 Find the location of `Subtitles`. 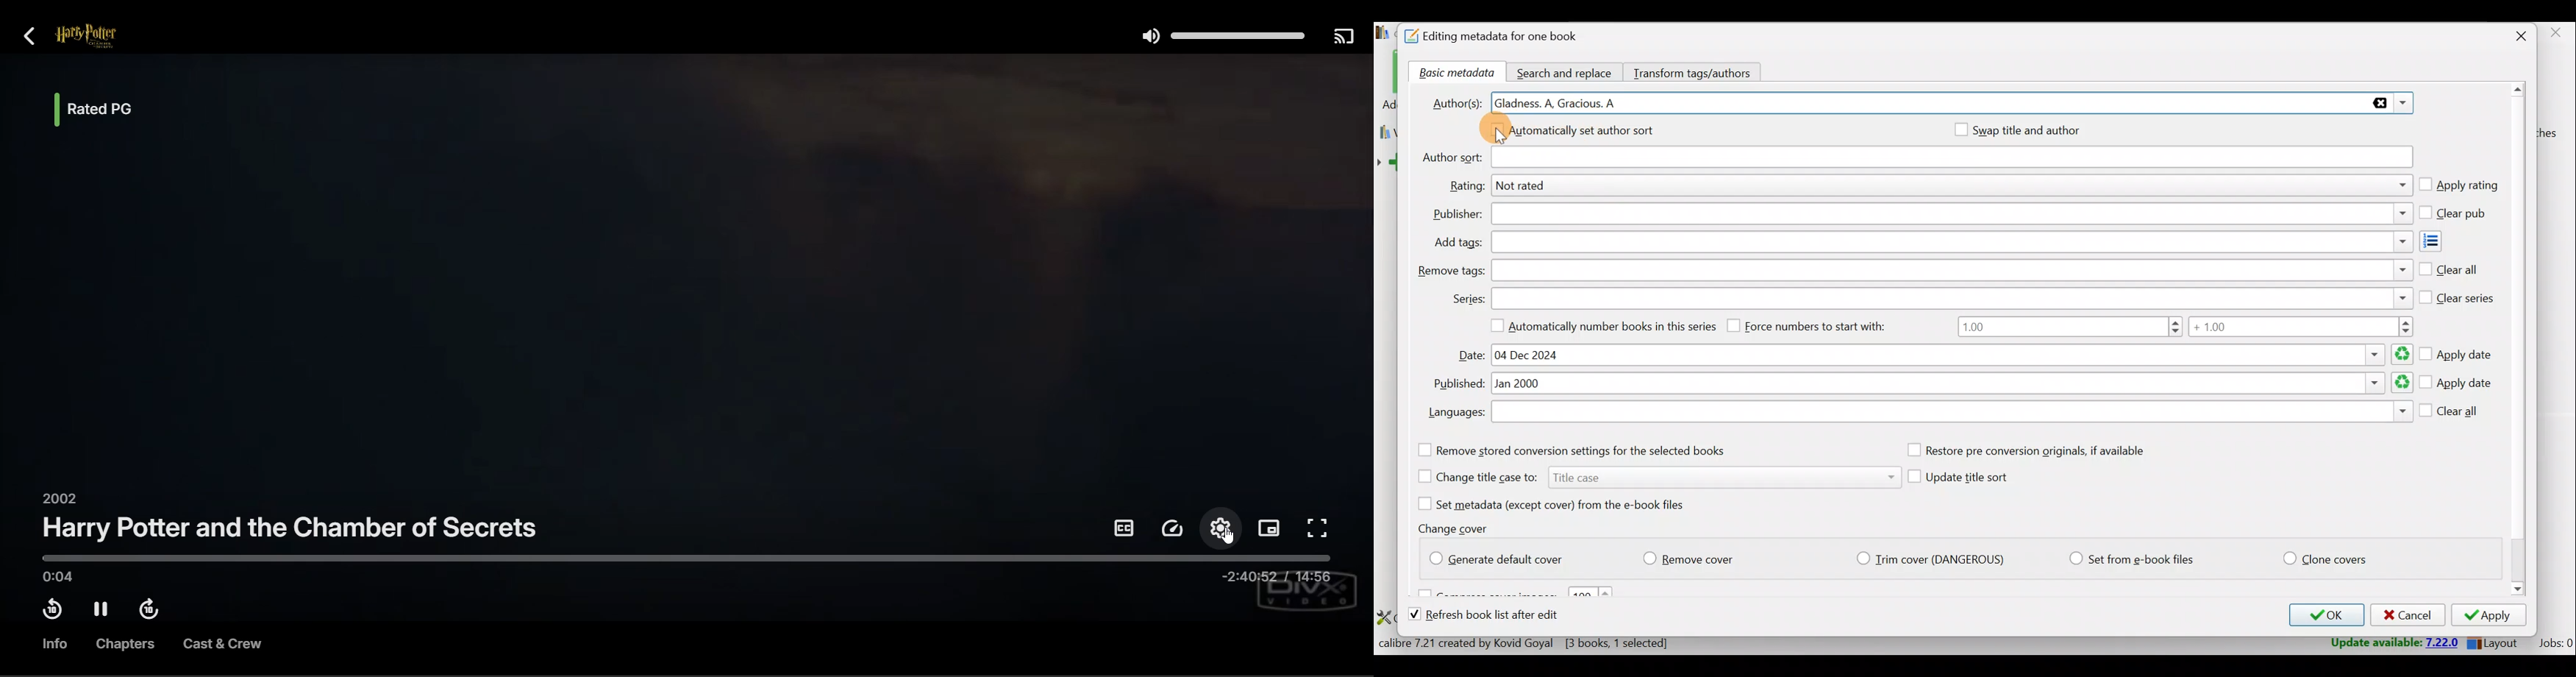

Subtitles is located at coordinates (1124, 528).